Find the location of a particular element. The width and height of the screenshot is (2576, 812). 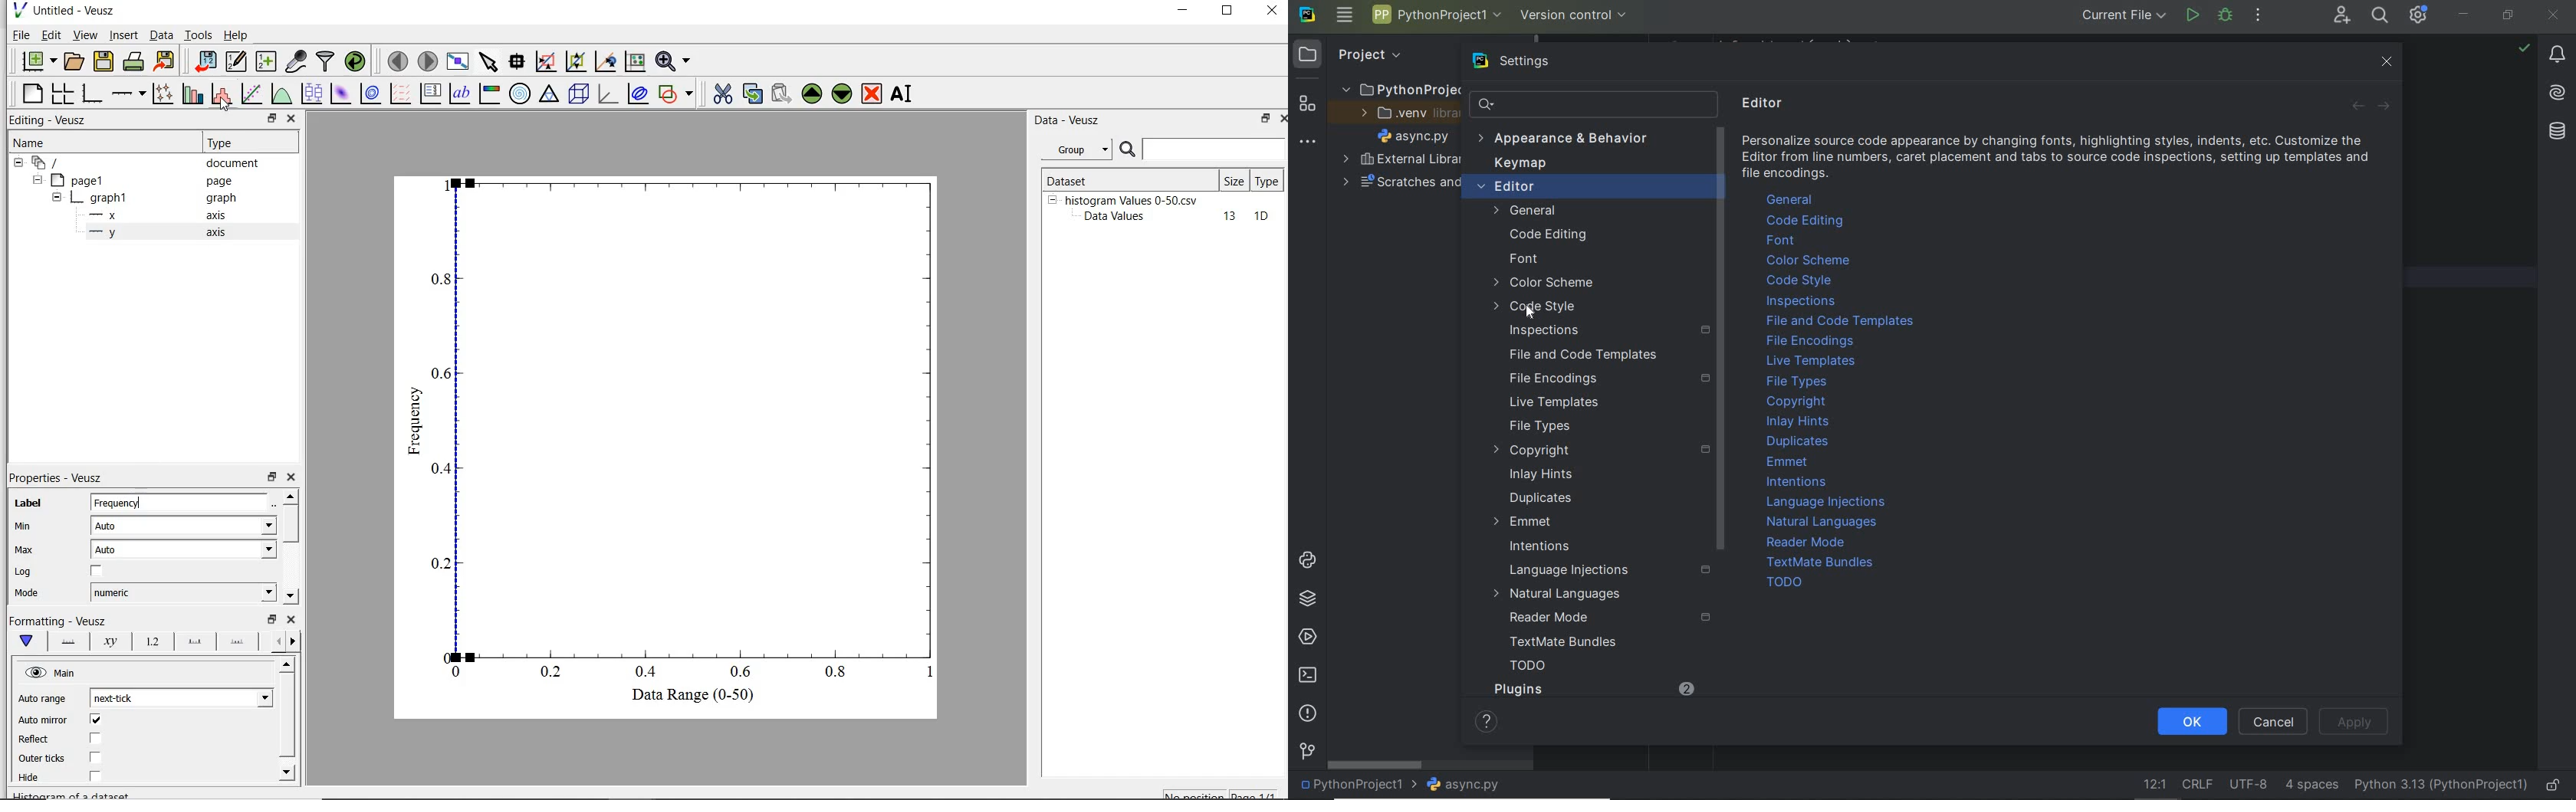

Cursor Position is located at coordinates (1528, 310).